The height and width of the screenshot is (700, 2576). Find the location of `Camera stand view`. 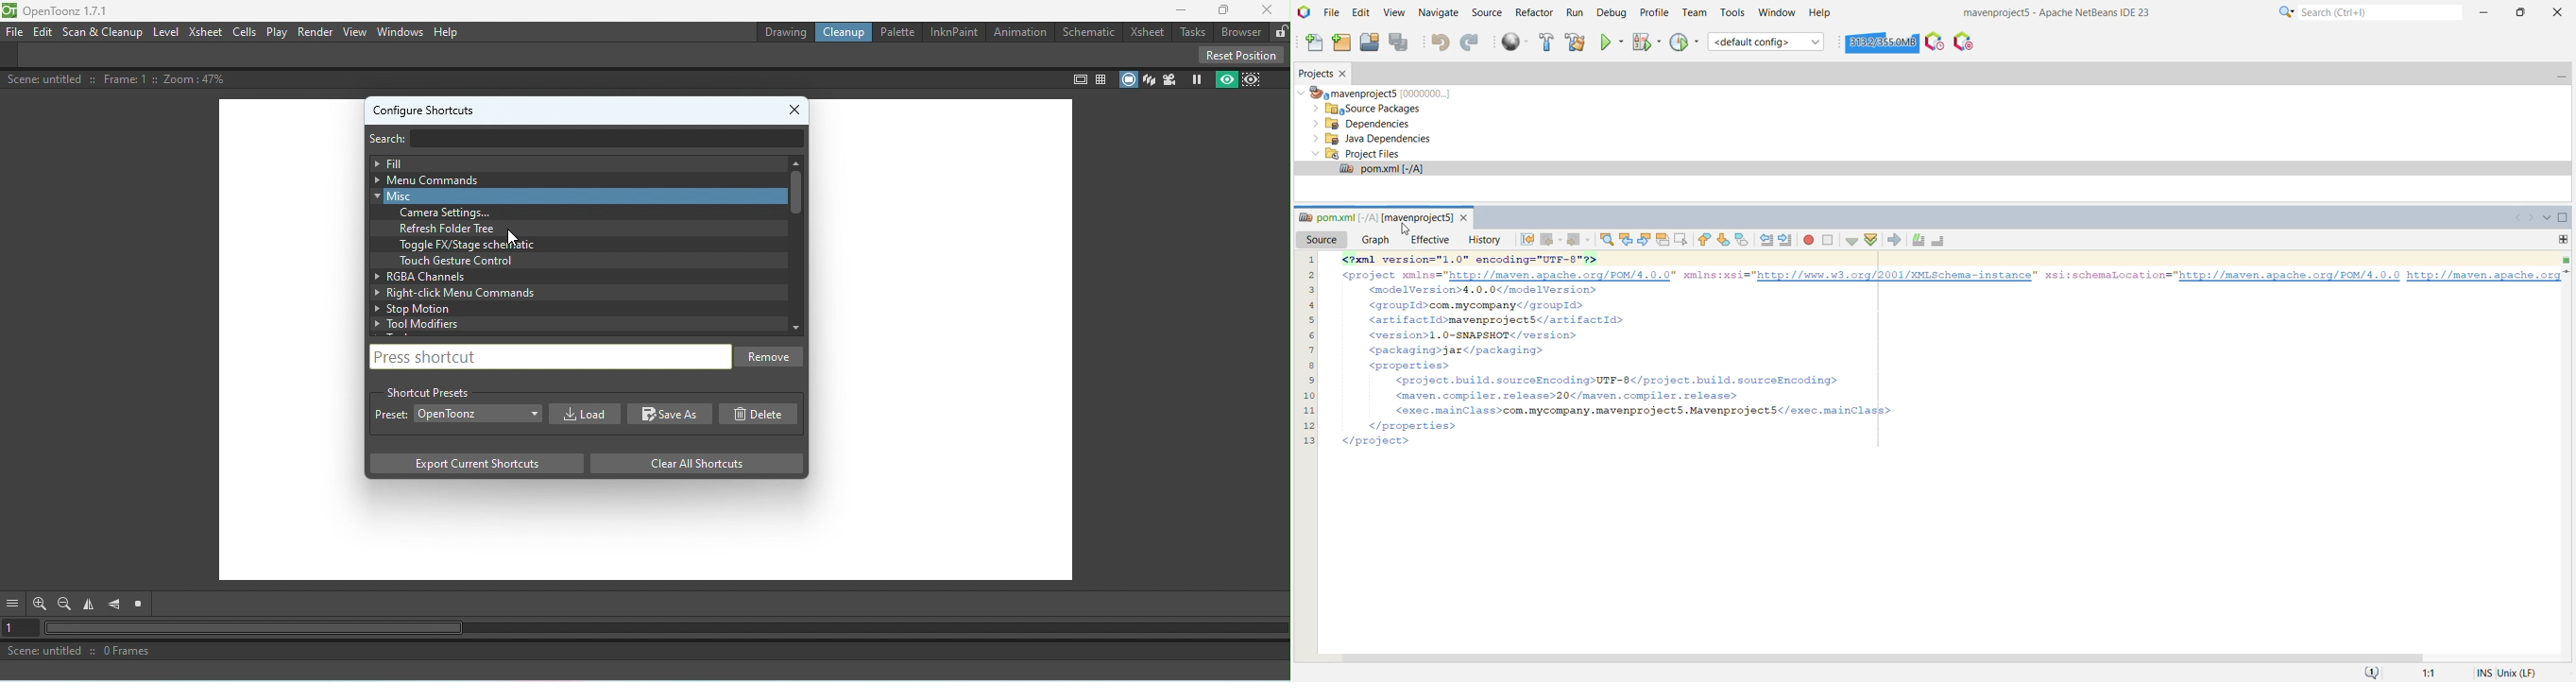

Camera stand view is located at coordinates (1127, 77).